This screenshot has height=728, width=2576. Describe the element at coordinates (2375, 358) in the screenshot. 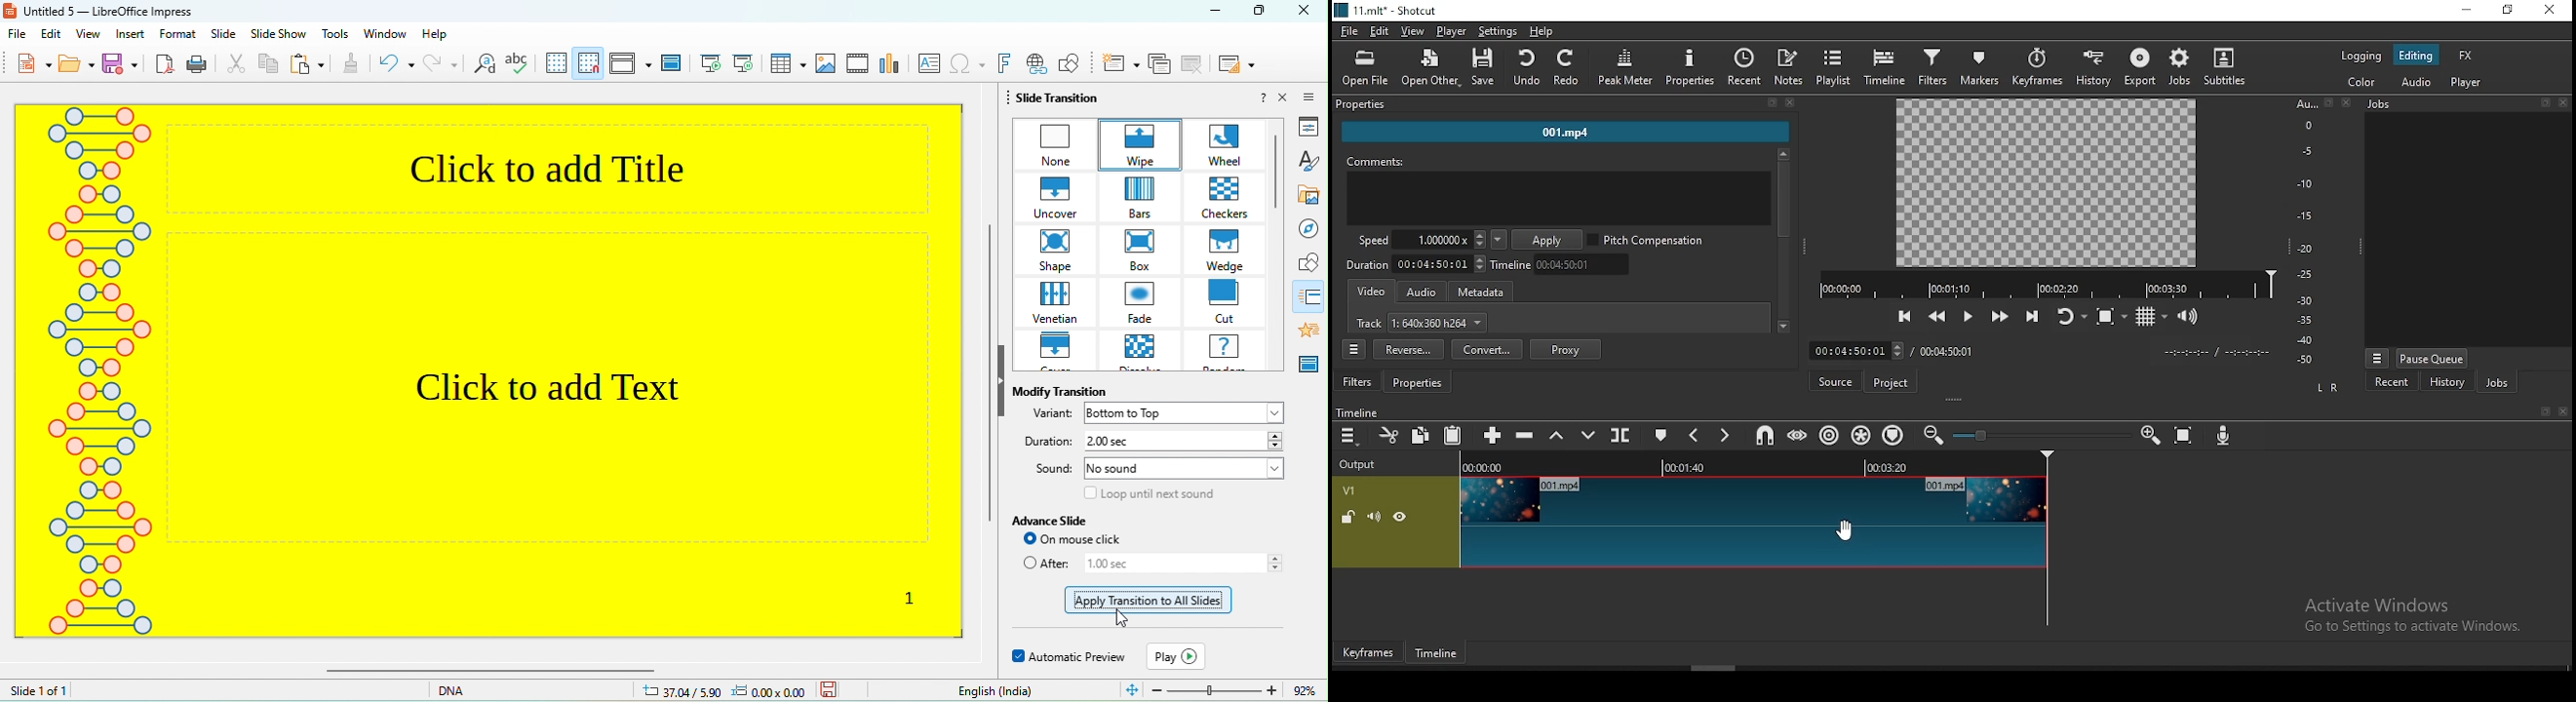

I see `more options` at that location.